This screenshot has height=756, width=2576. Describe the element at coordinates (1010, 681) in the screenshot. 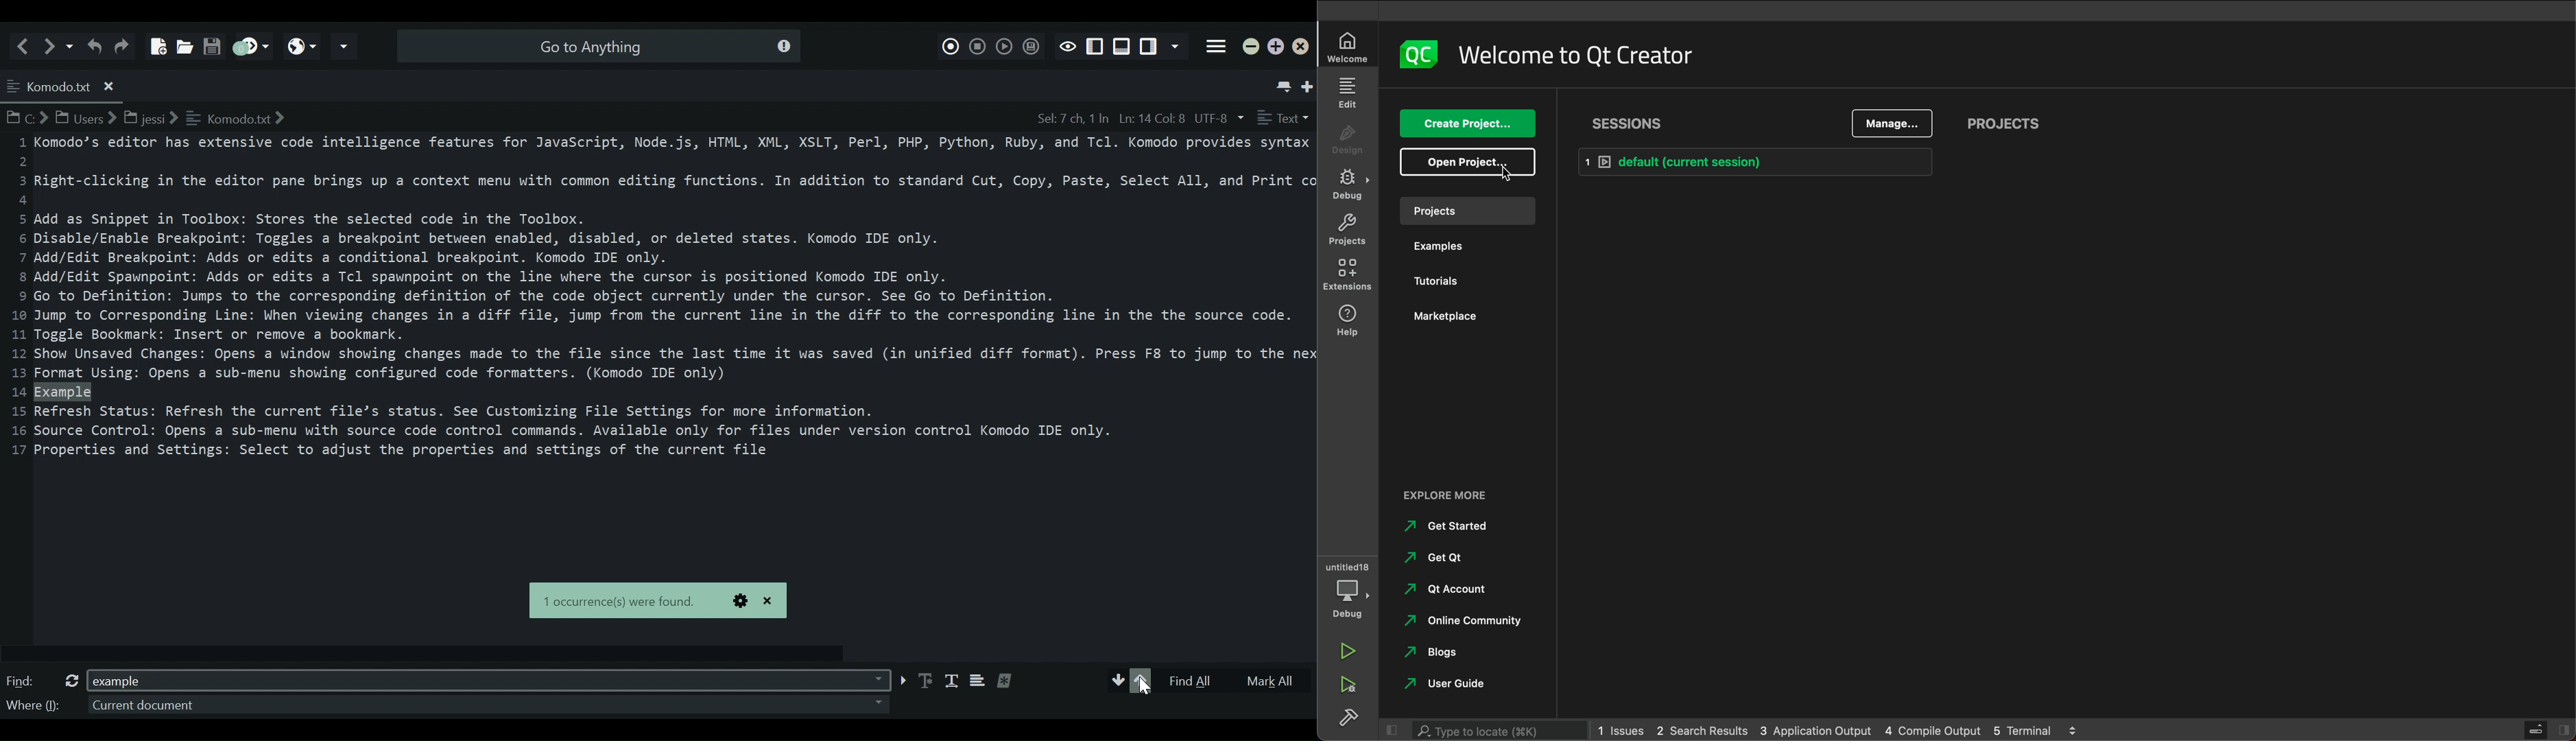

I see `Treat the pattern as a regular expression` at that location.